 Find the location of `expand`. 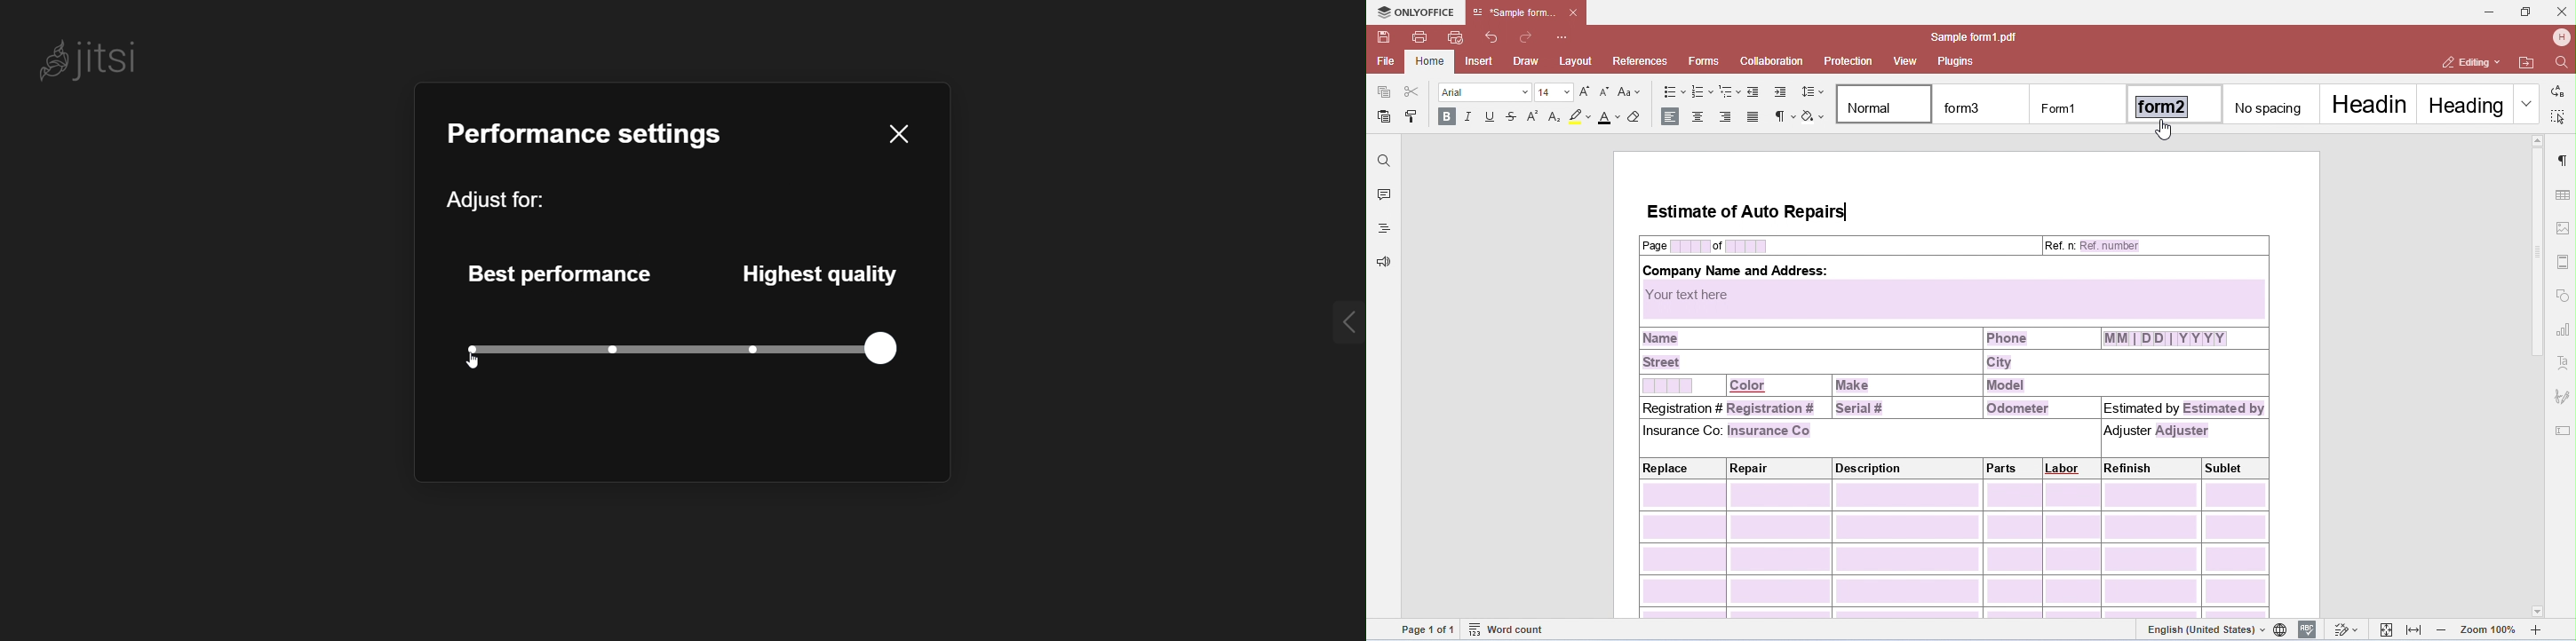

expand is located at coordinates (1323, 323).